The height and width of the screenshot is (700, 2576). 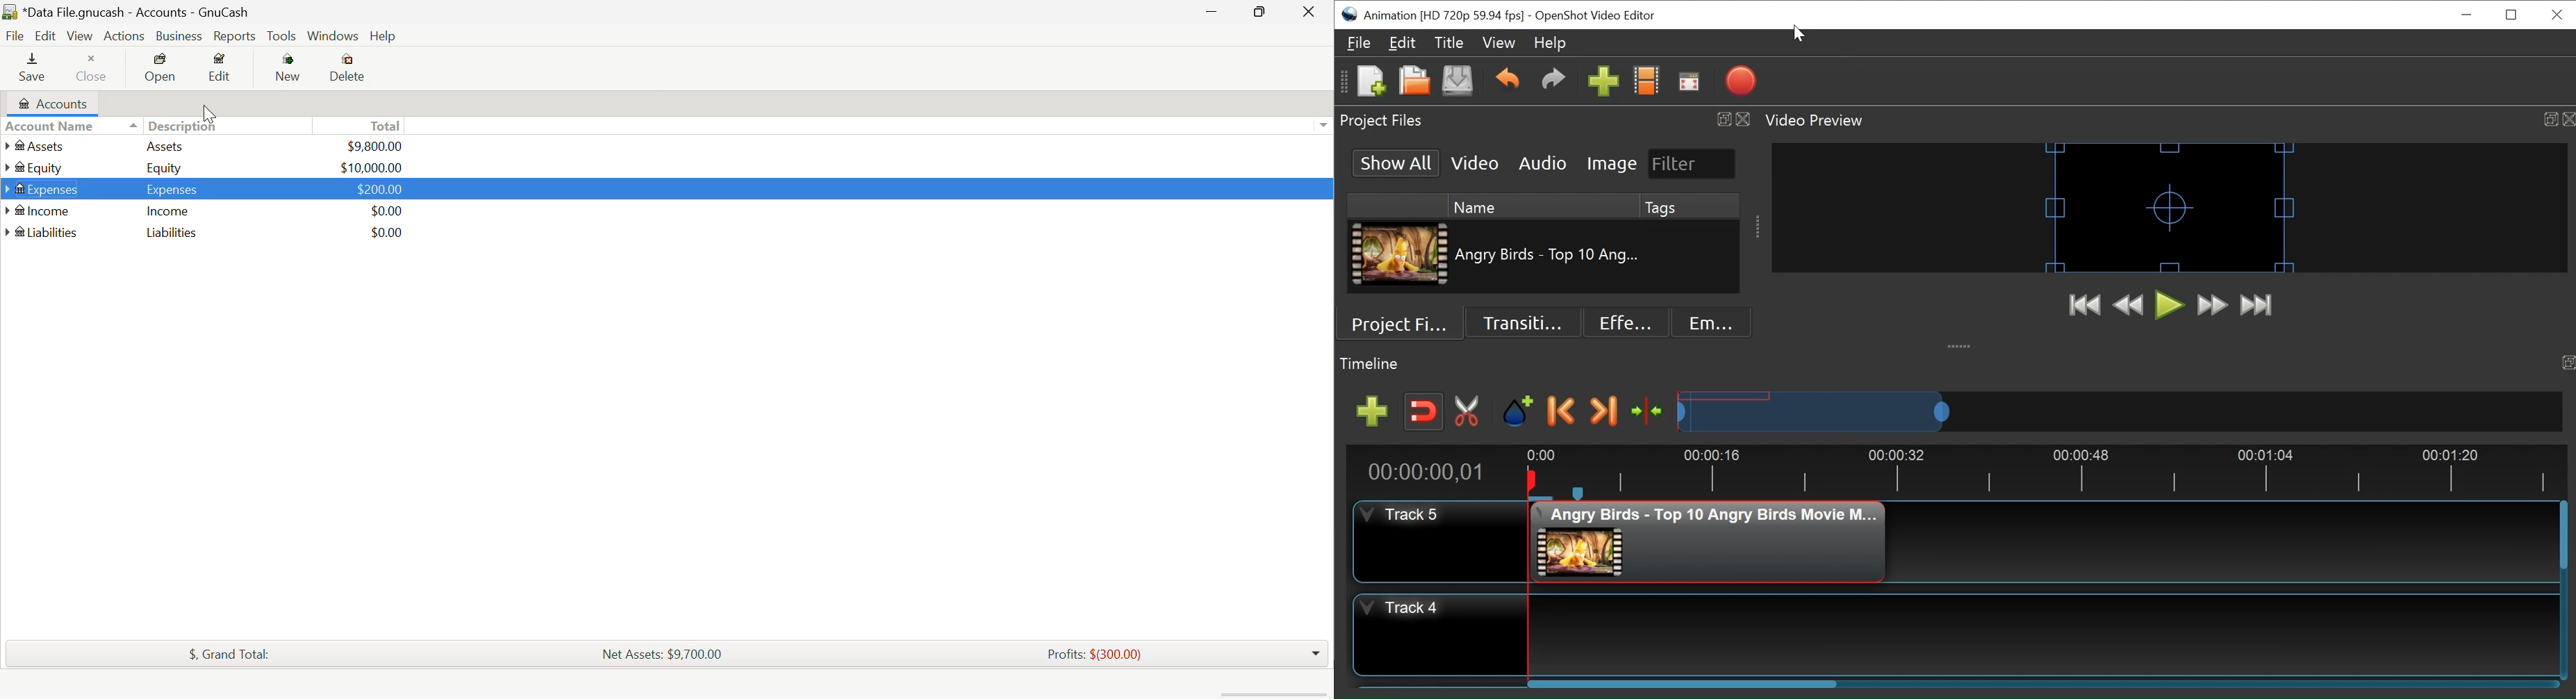 I want to click on Income Income $0.00, so click(x=205, y=211).